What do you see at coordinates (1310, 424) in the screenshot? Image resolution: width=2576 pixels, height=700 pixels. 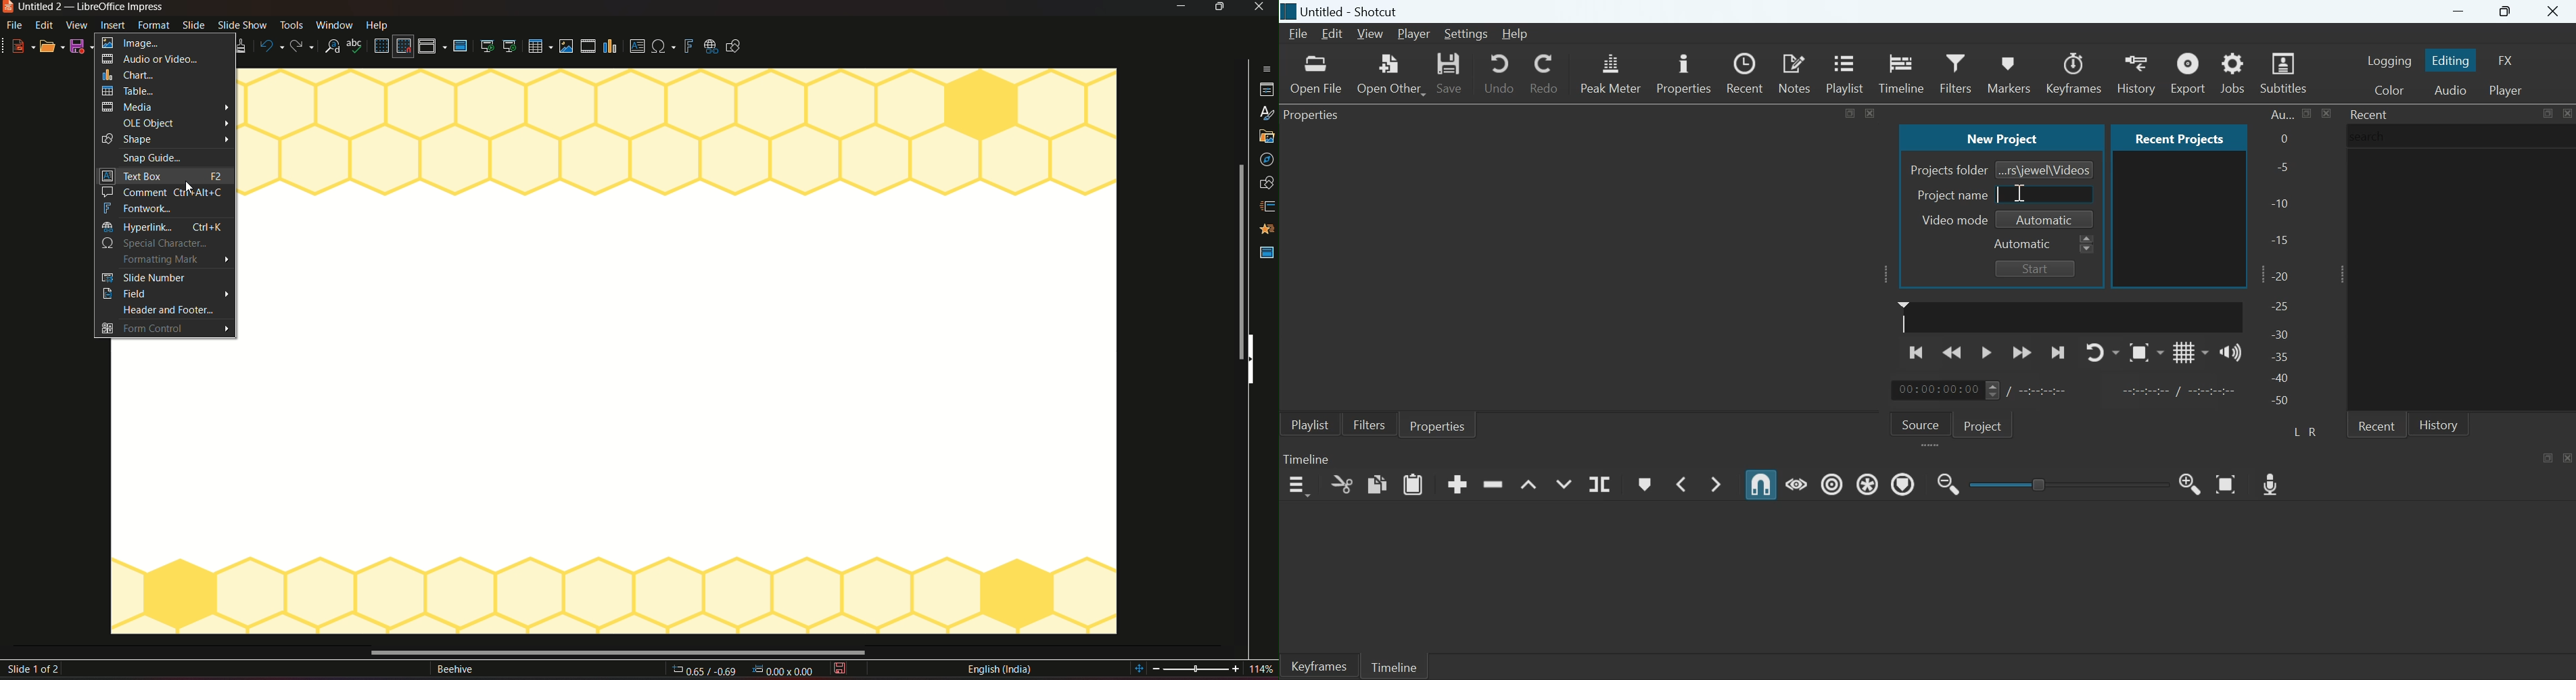 I see `Playlist` at bounding box center [1310, 424].